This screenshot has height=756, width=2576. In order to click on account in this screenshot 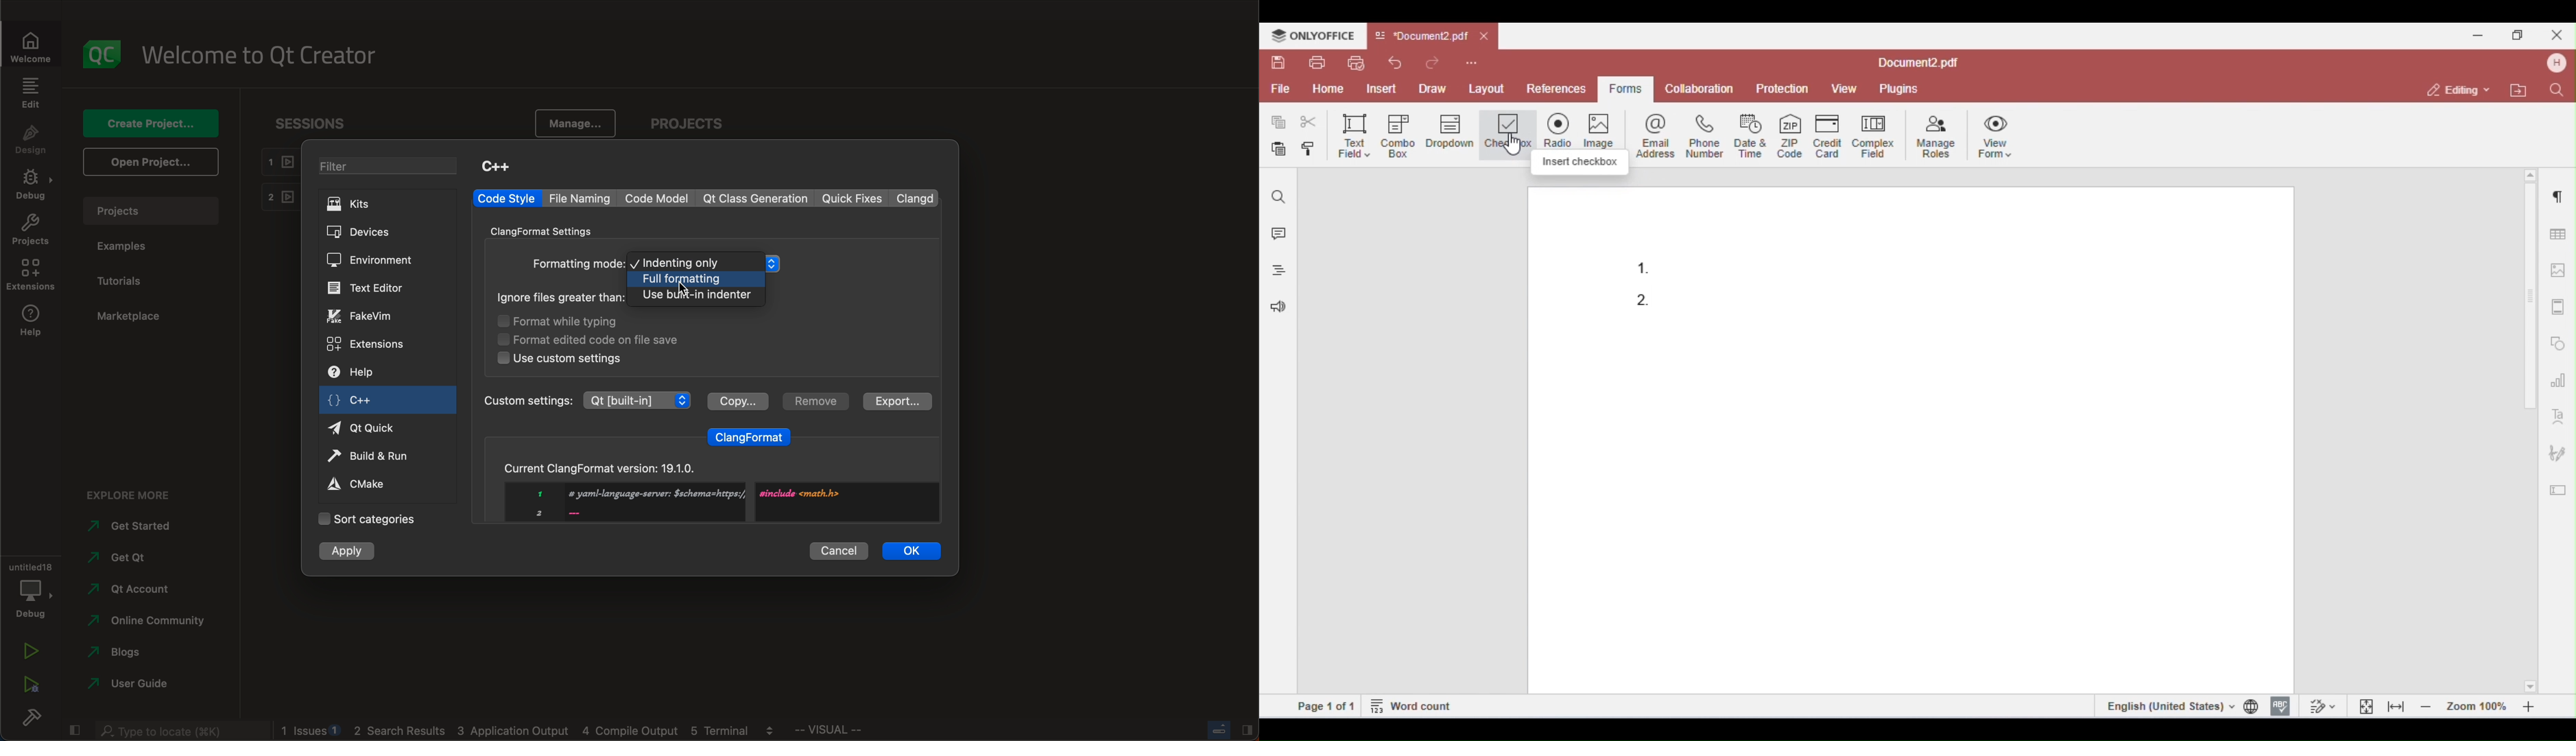, I will do `click(130, 589)`.